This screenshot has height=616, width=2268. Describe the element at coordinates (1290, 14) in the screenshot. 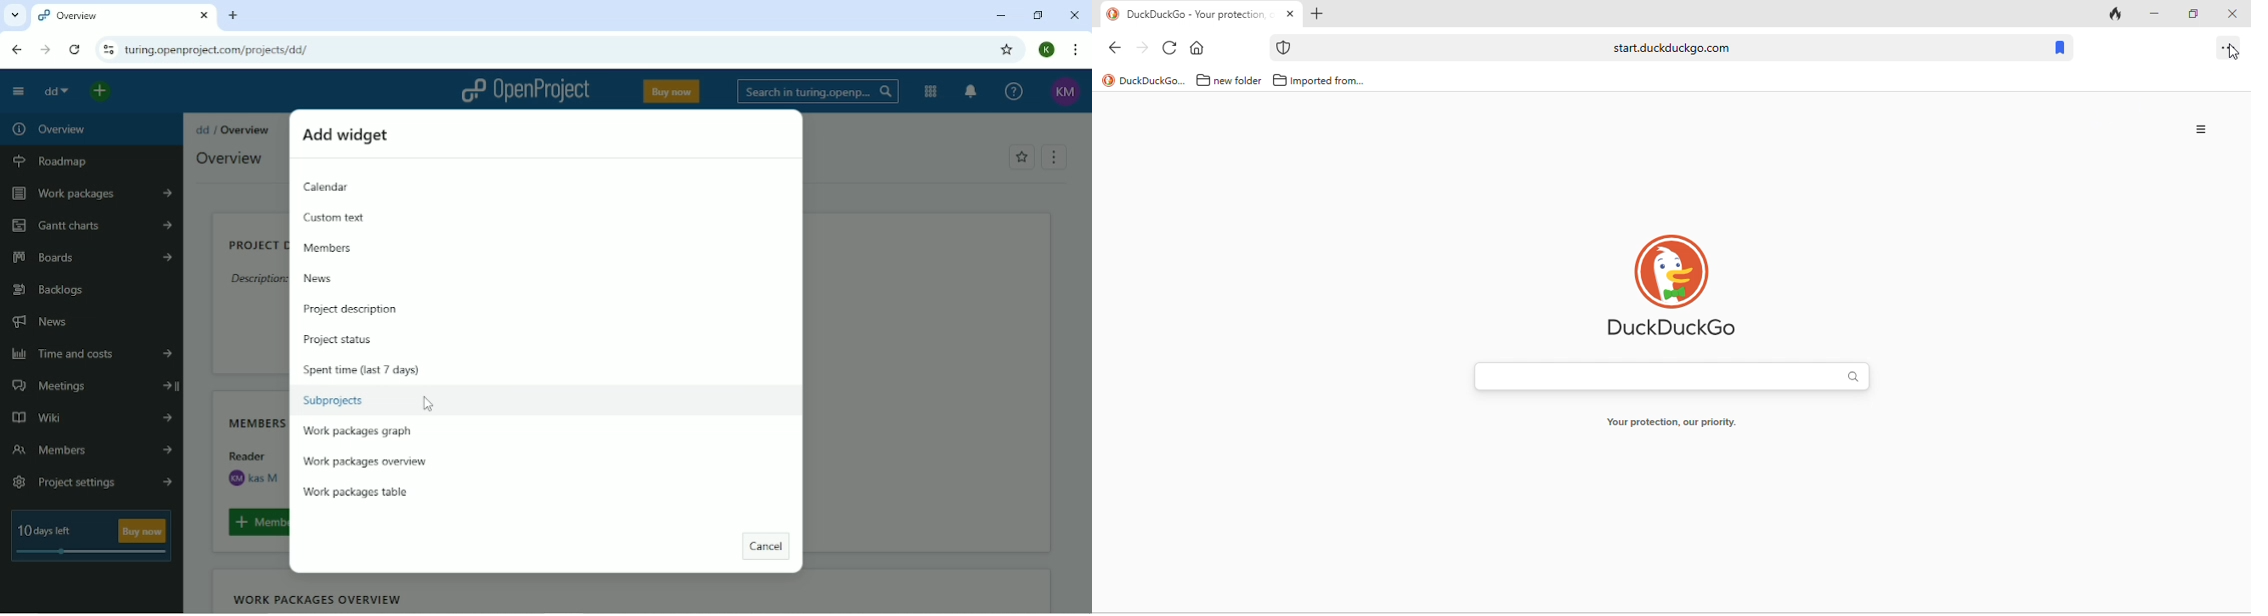

I see `close tab` at that location.